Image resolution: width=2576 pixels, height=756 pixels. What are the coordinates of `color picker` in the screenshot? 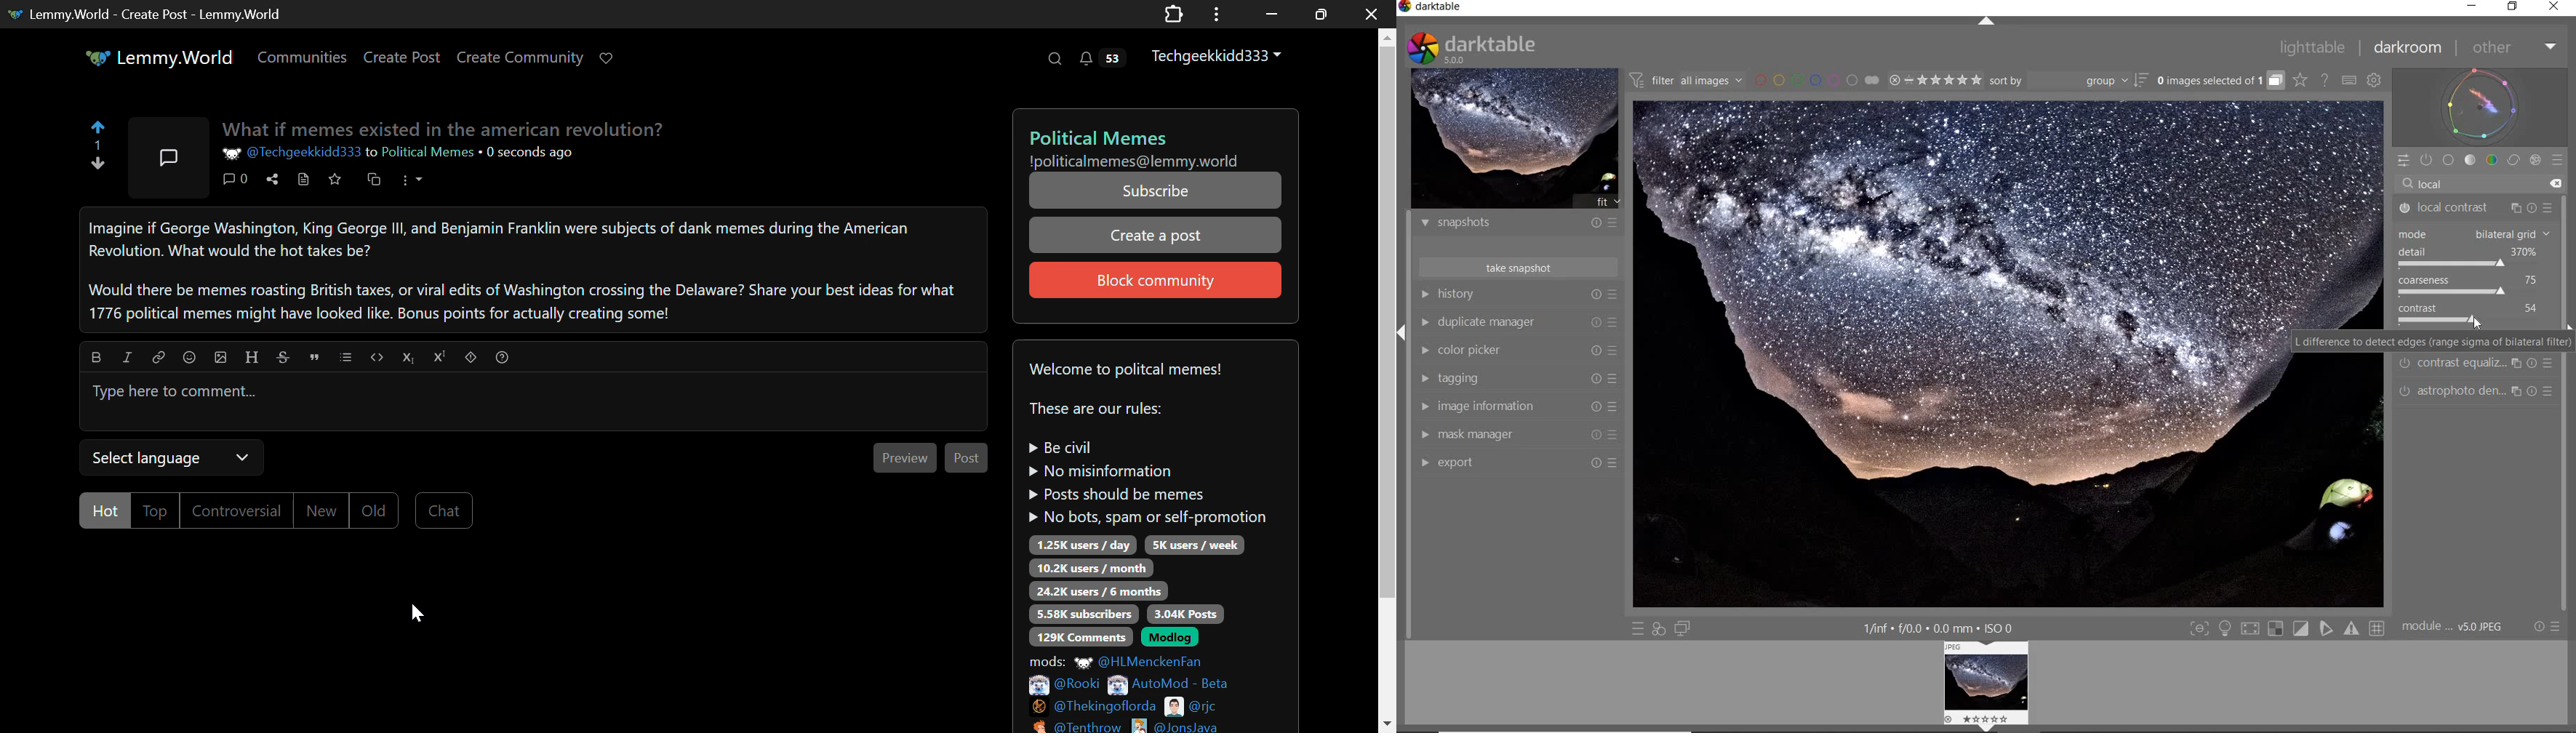 It's located at (1478, 350).